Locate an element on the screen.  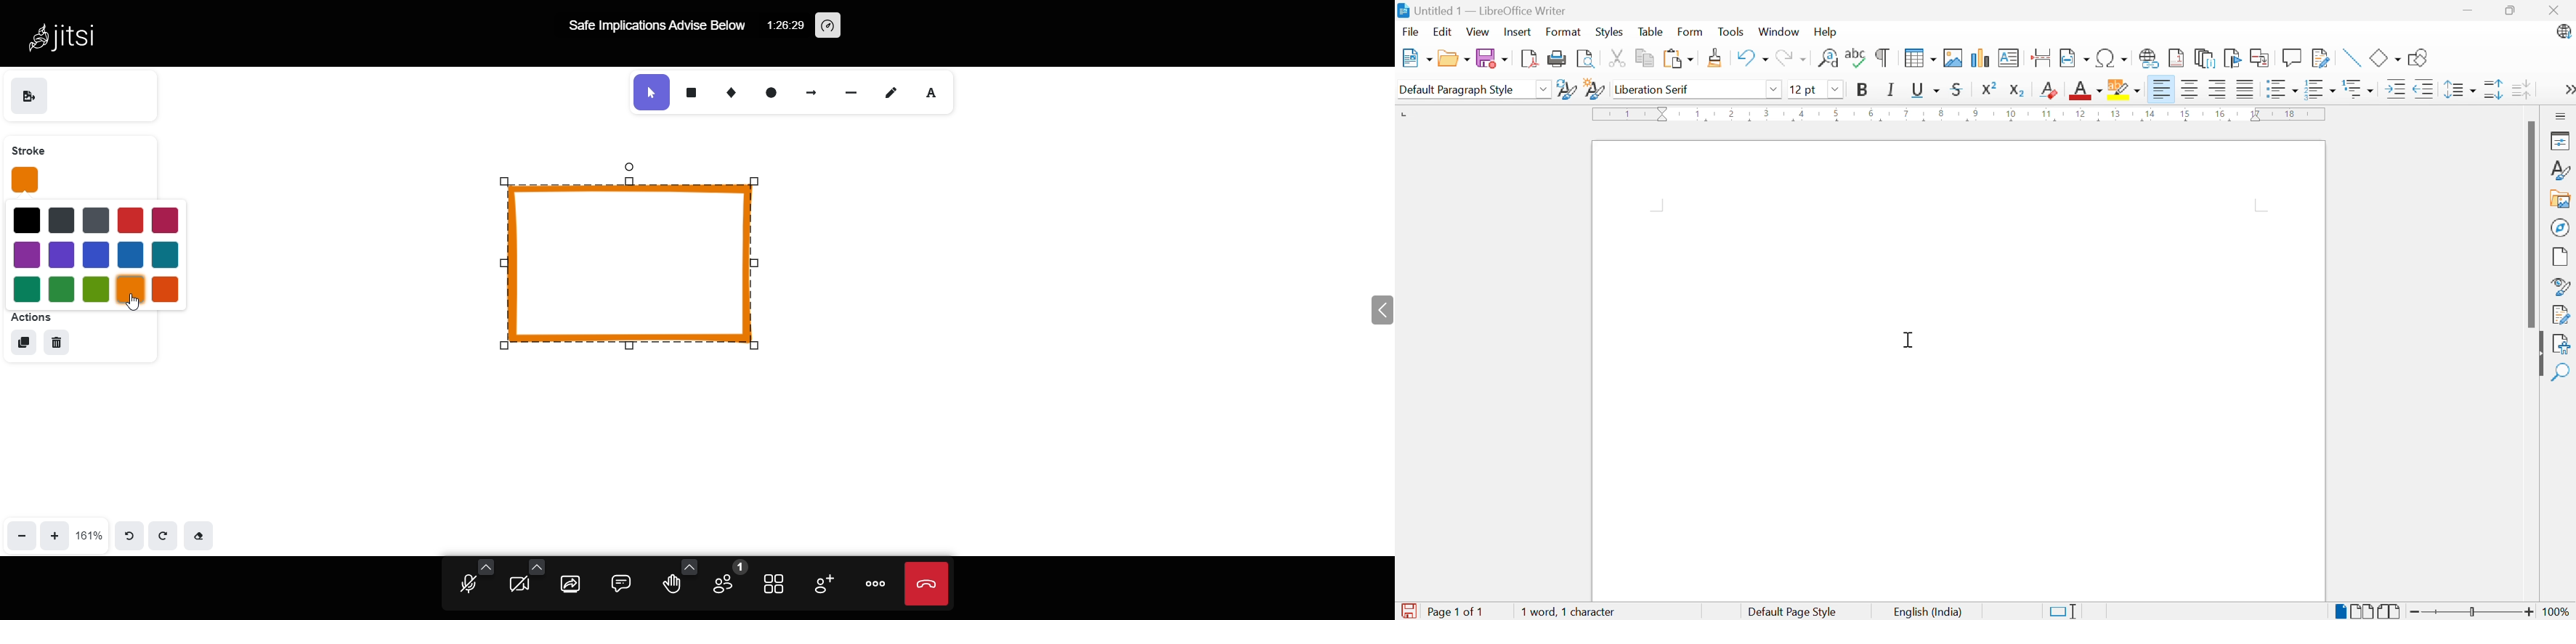
Eraser is located at coordinates (204, 534).